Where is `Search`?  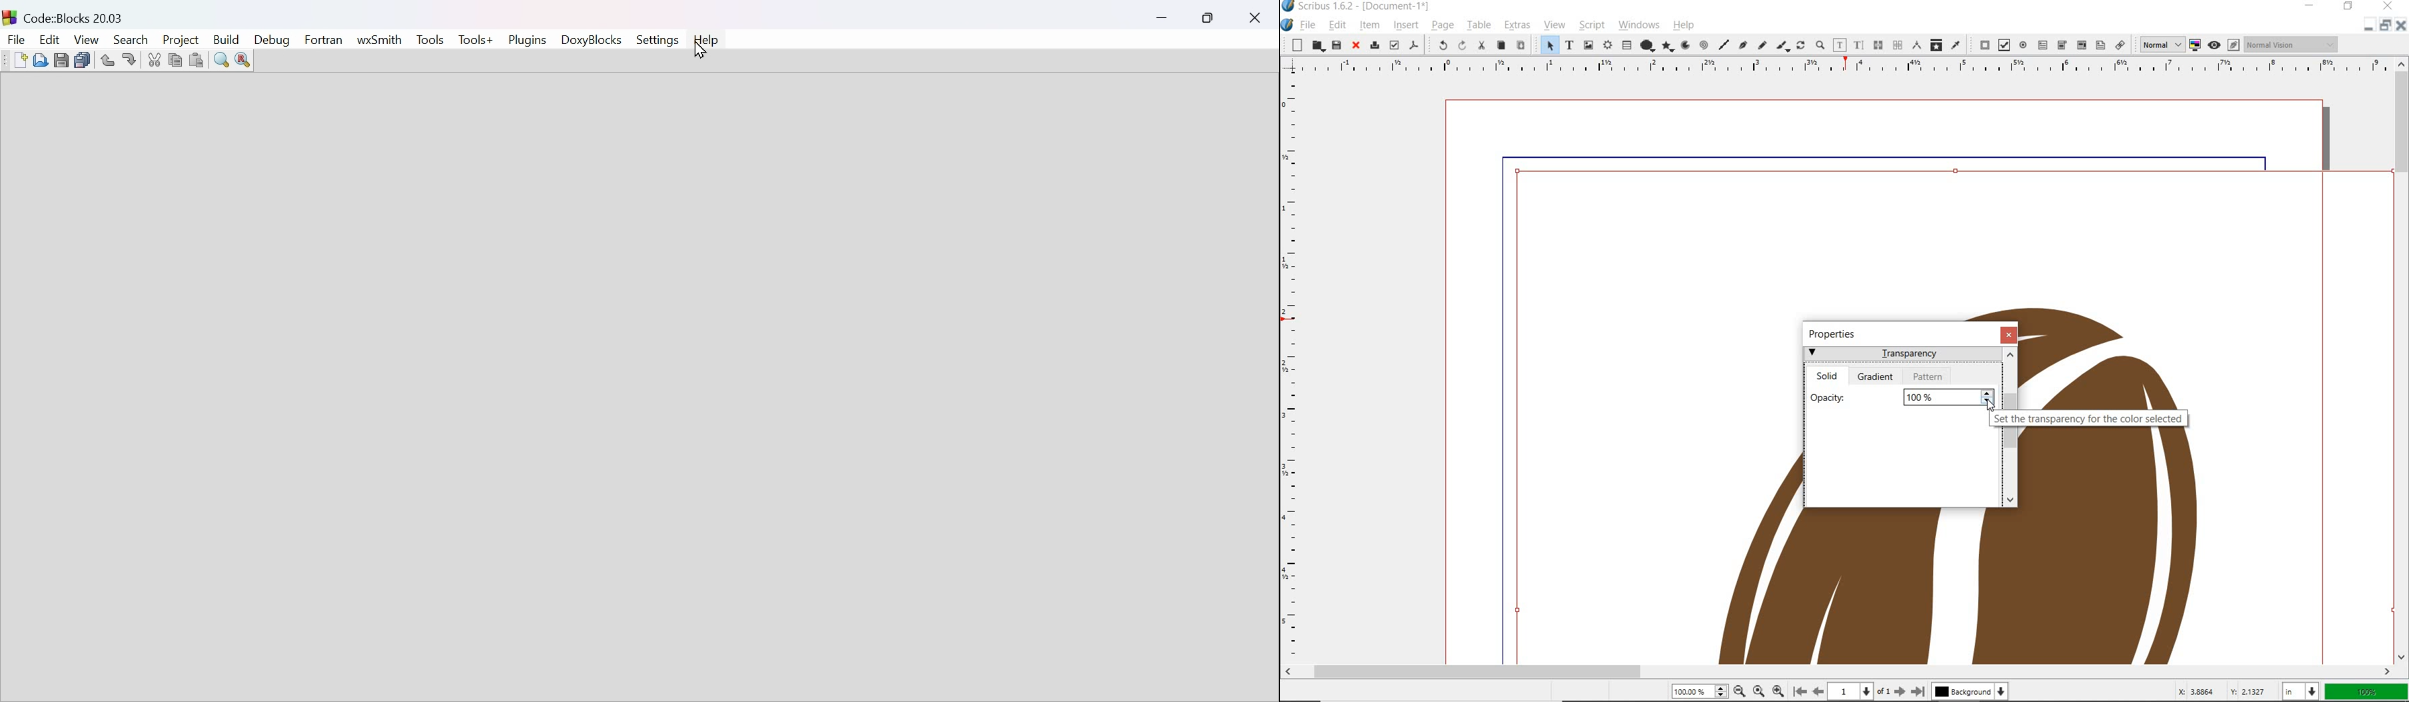
Search is located at coordinates (131, 39).